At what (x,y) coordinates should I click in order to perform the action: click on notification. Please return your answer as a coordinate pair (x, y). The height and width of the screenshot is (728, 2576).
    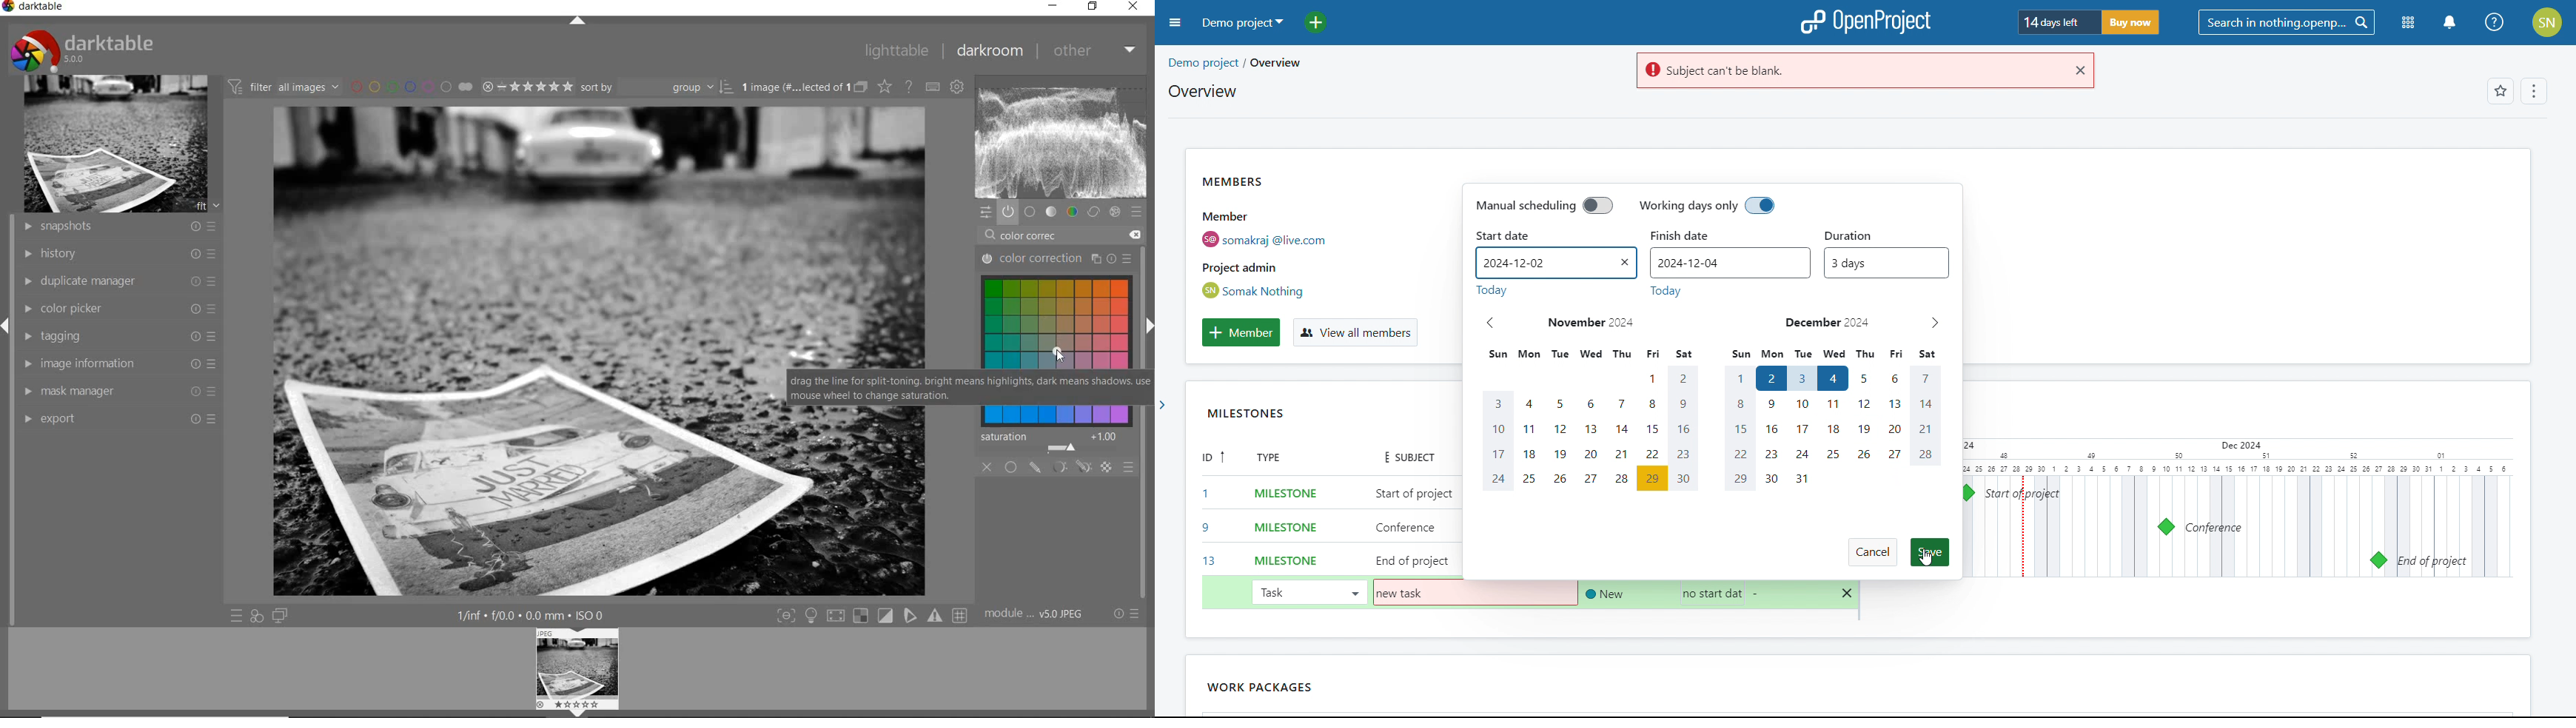
    Looking at the image, I should click on (2449, 23).